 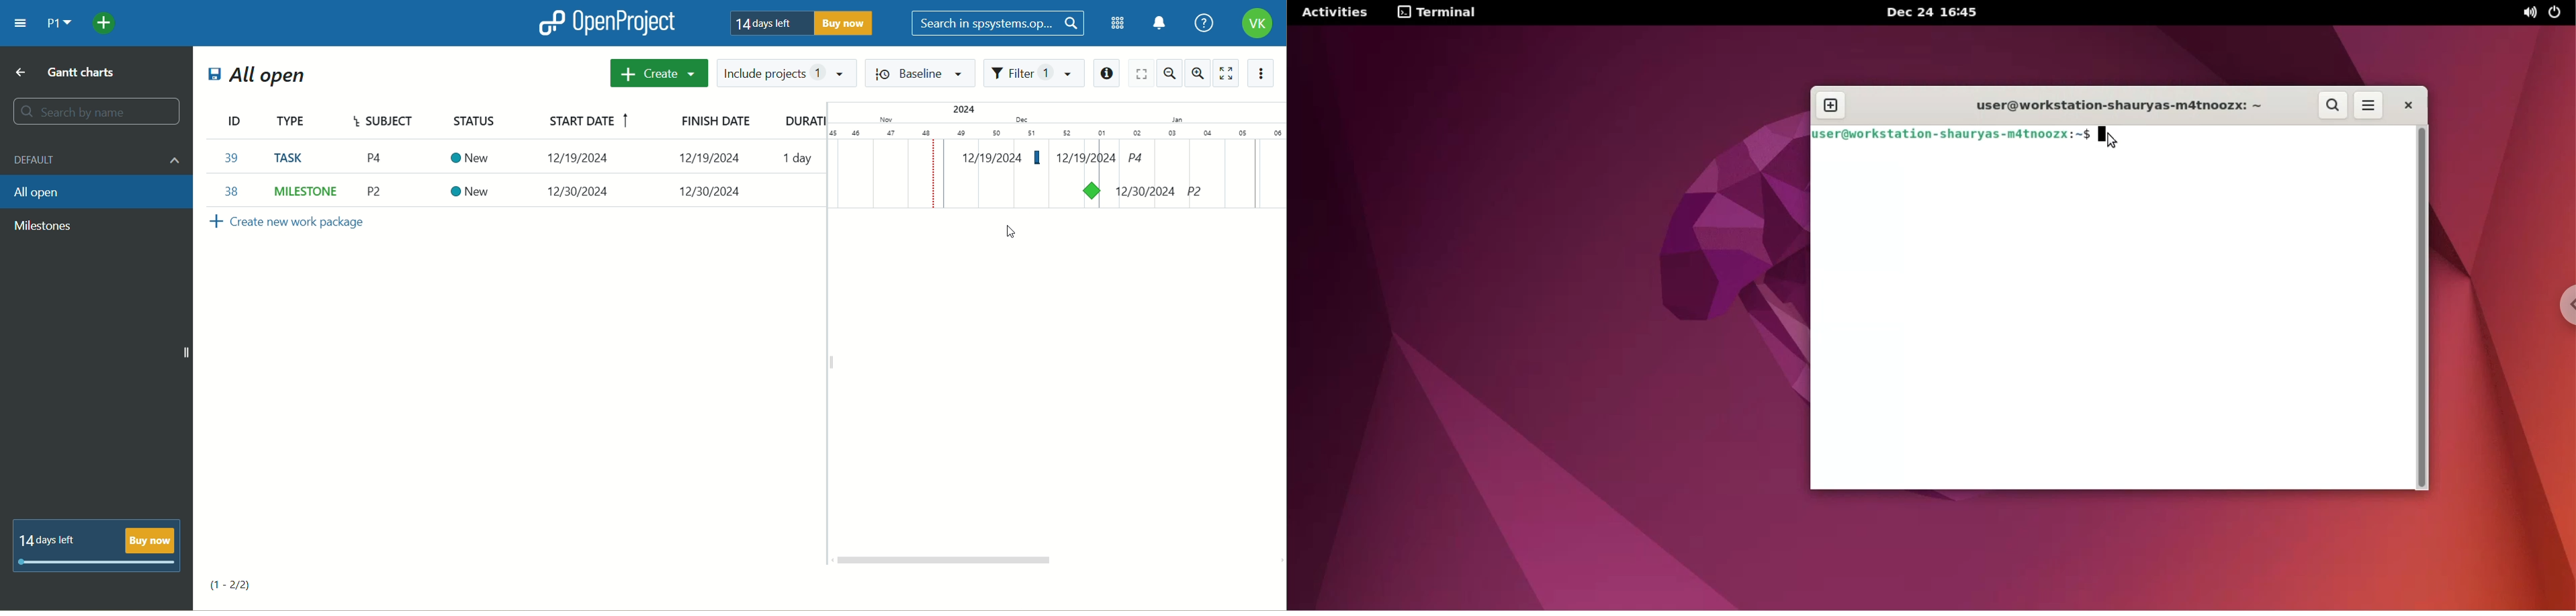 I want to click on 12/30/2024, so click(x=1149, y=194).